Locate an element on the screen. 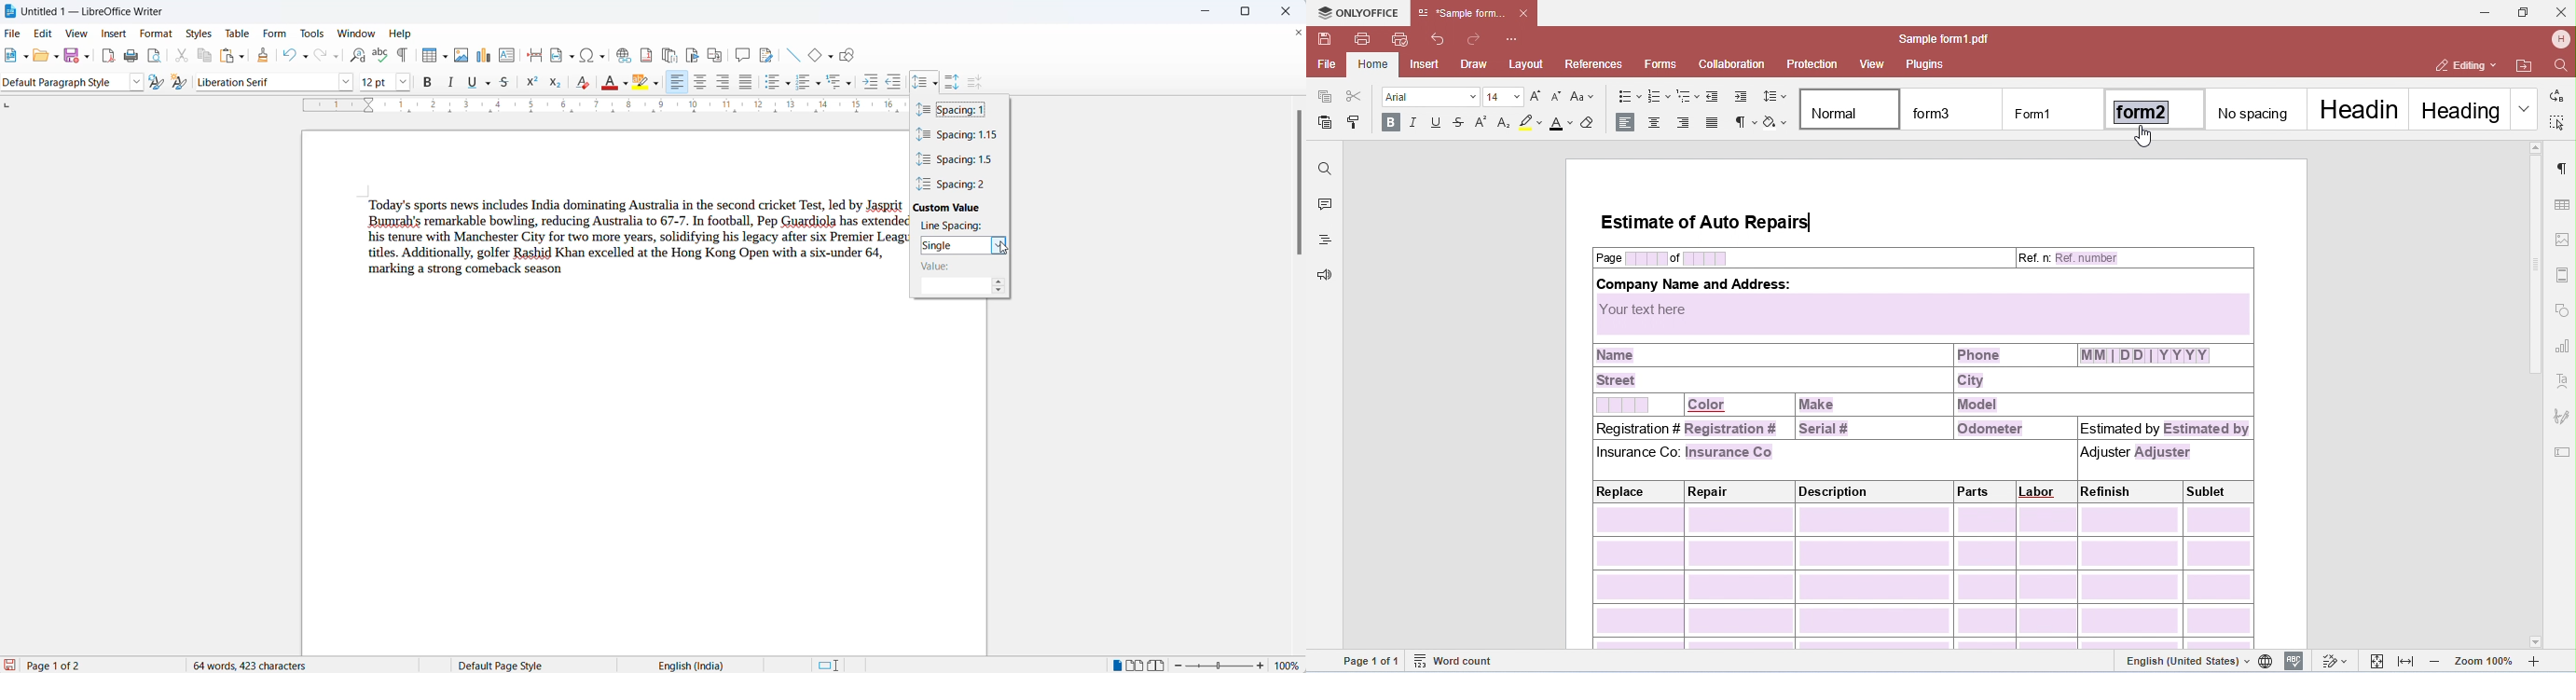 The width and height of the screenshot is (2576, 700). help is located at coordinates (406, 34).